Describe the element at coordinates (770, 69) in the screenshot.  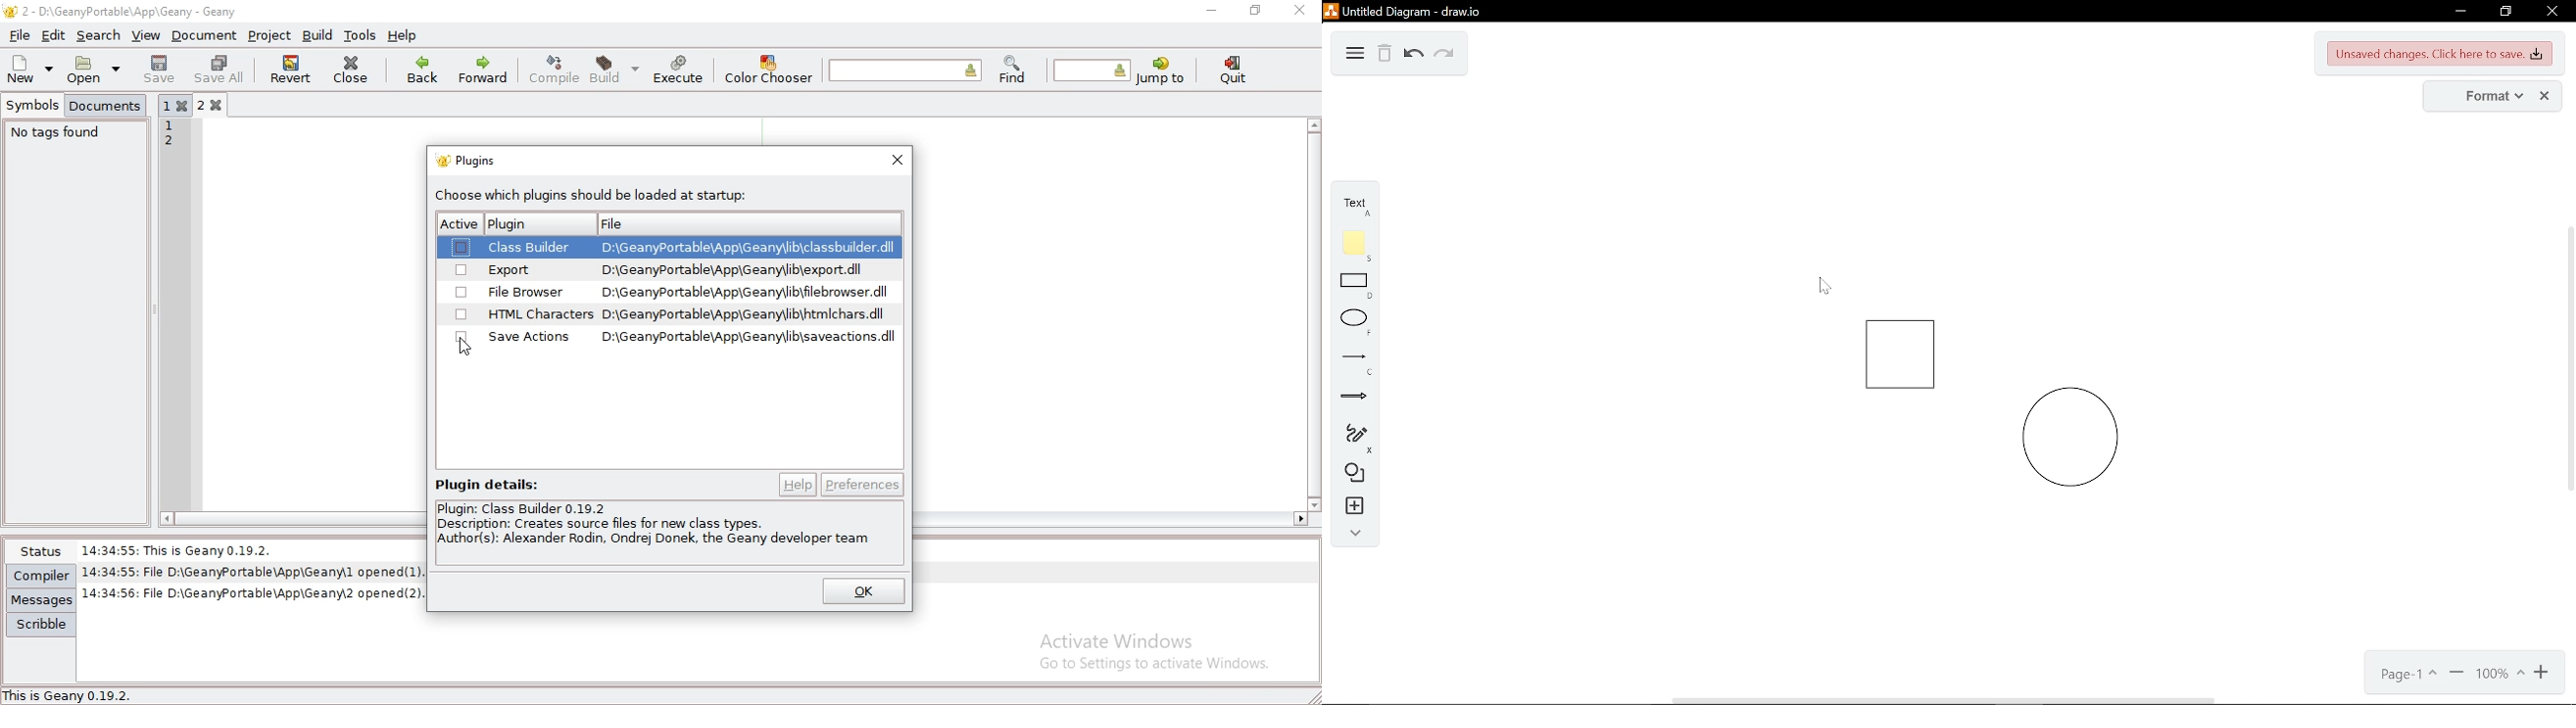
I see `color chooser` at that location.